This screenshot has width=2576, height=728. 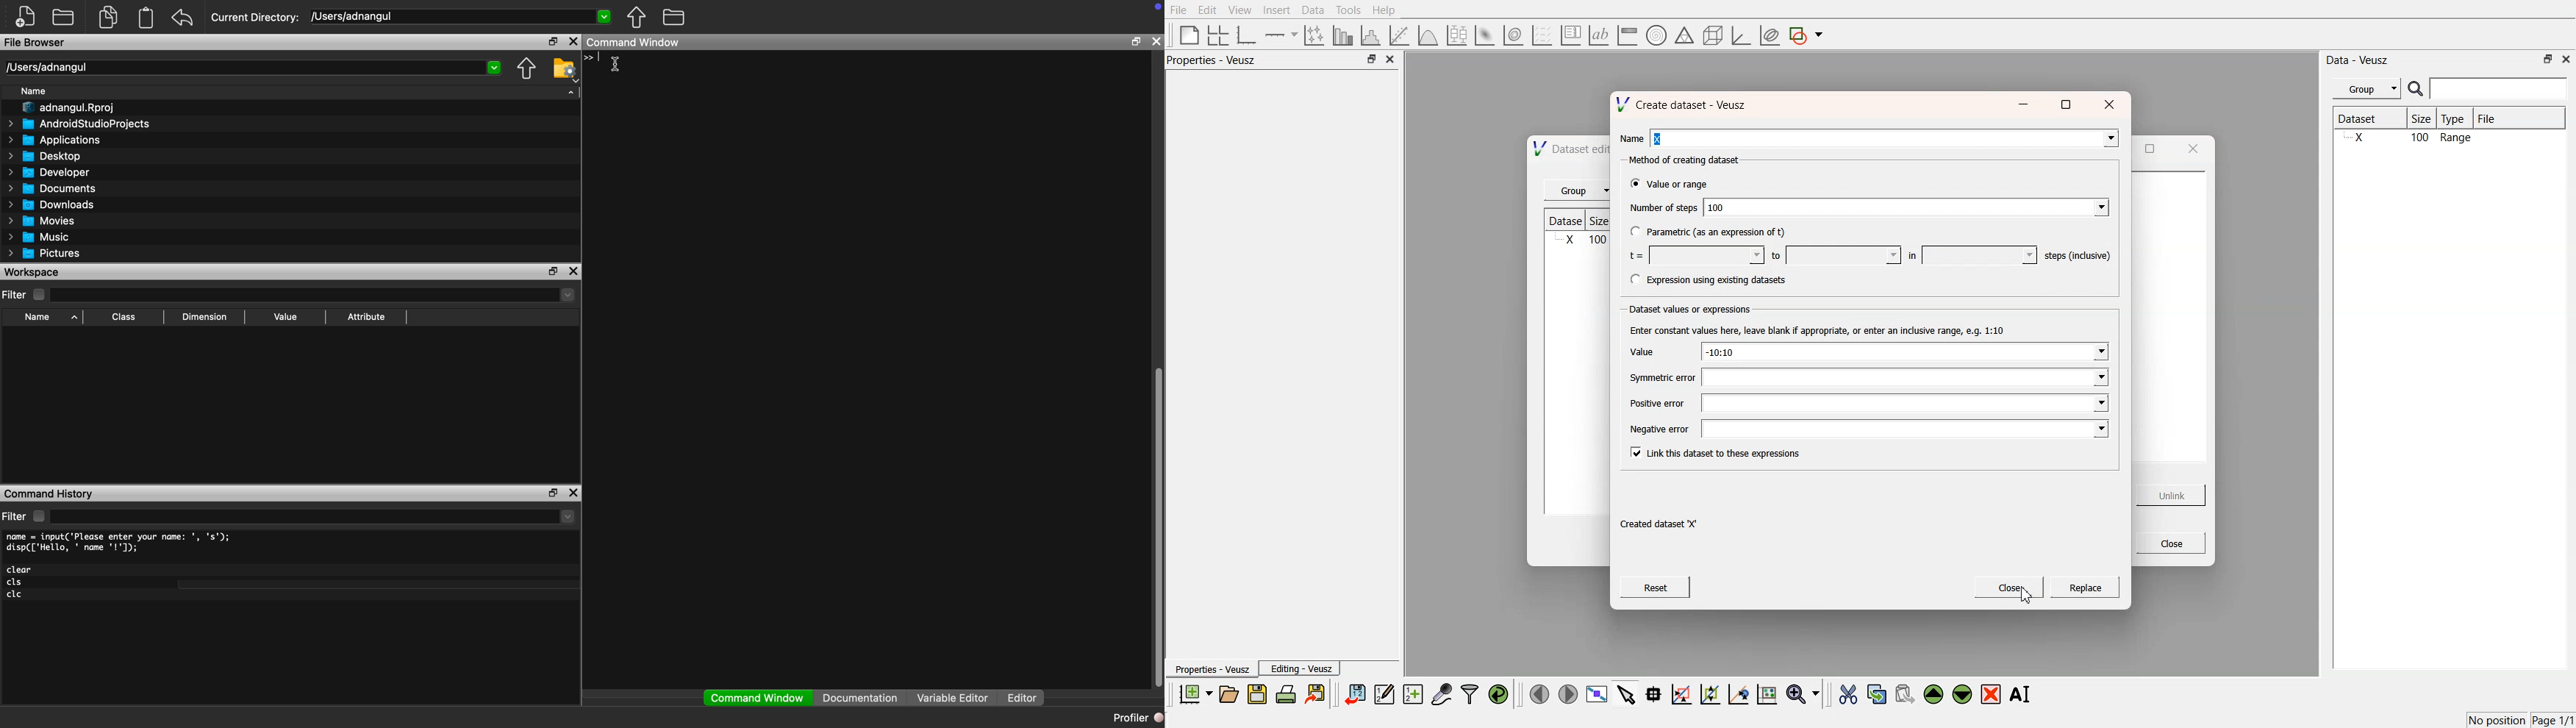 What do you see at coordinates (1354, 694) in the screenshot?
I see `import data sets` at bounding box center [1354, 694].